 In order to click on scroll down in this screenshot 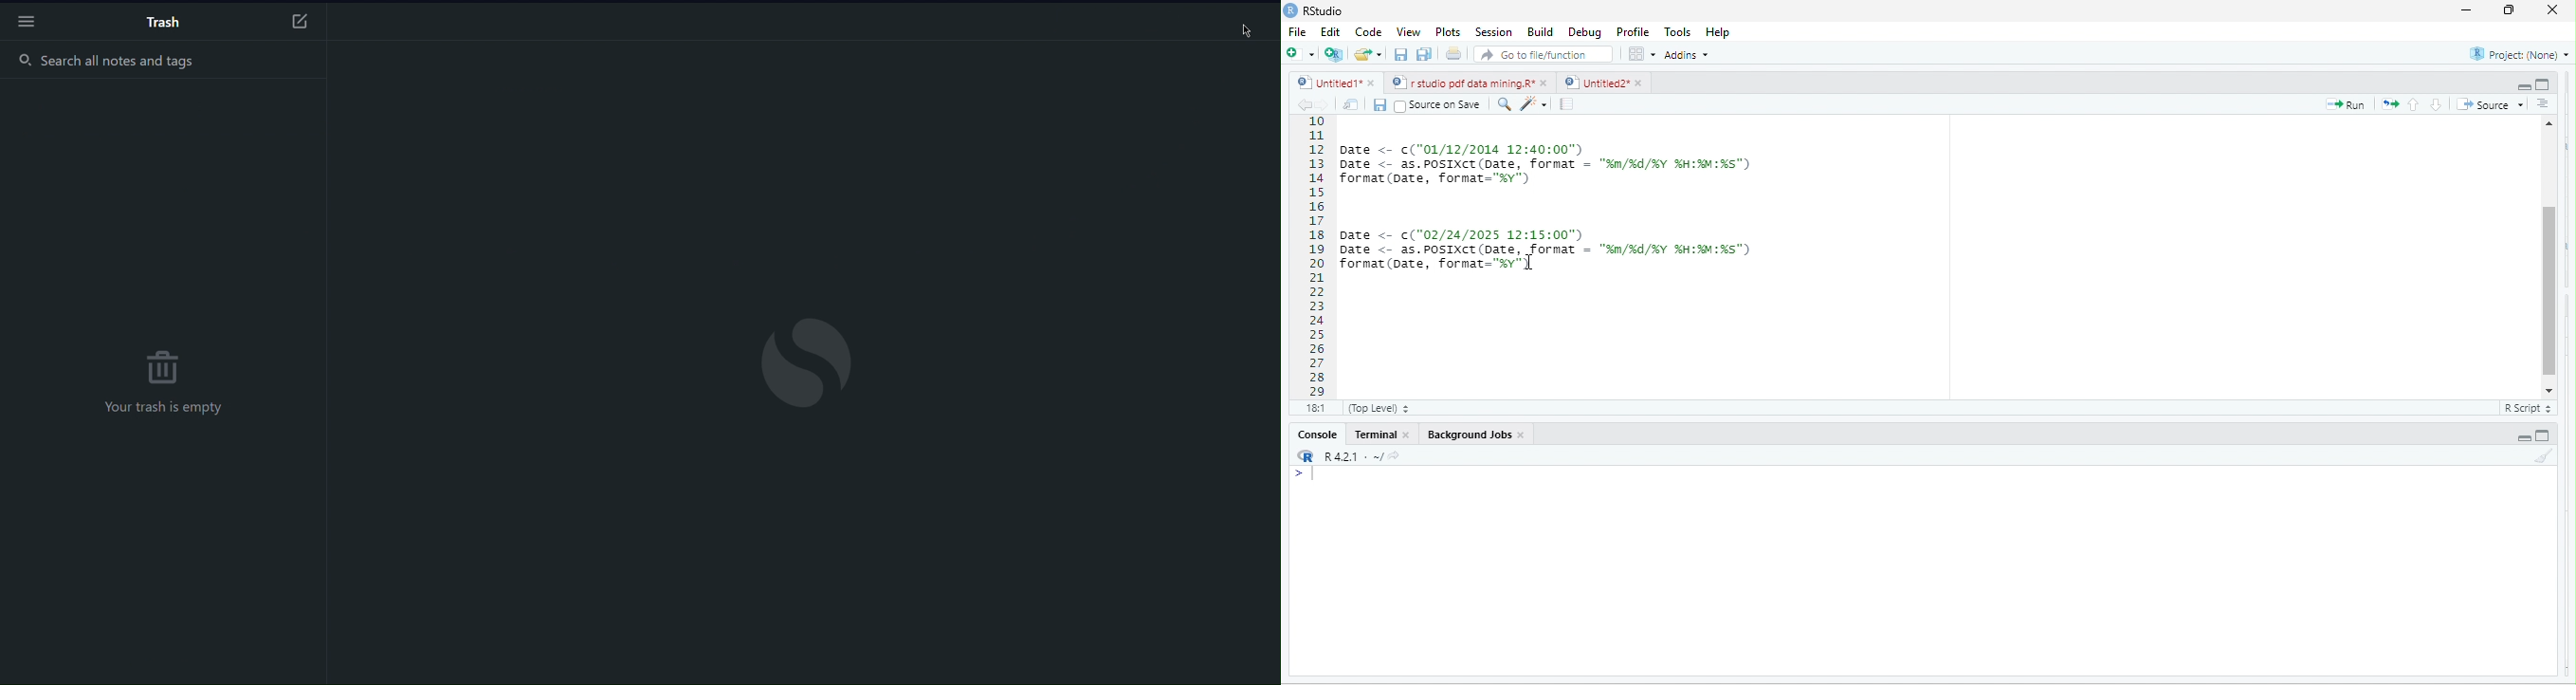, I will do `click(2549, 390)`.